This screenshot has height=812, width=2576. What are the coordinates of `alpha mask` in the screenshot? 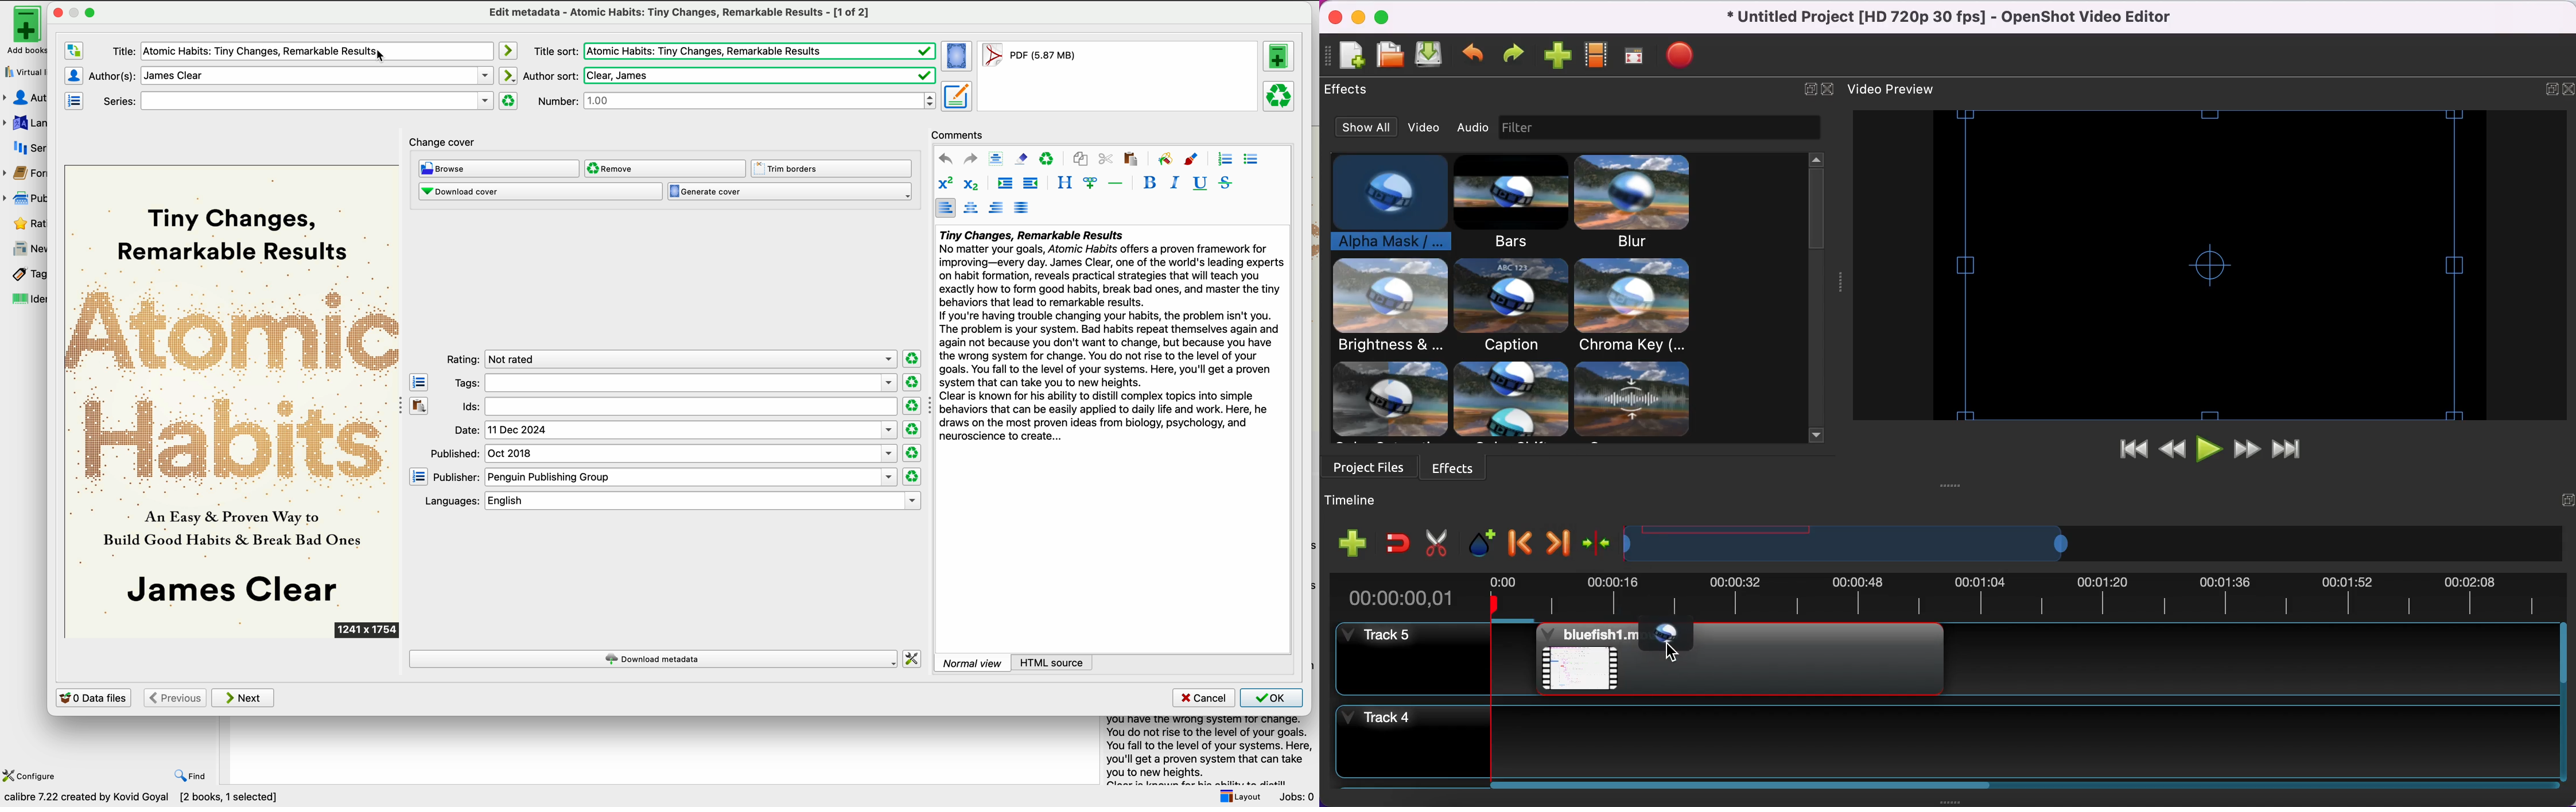 It's located at (1381, 204).